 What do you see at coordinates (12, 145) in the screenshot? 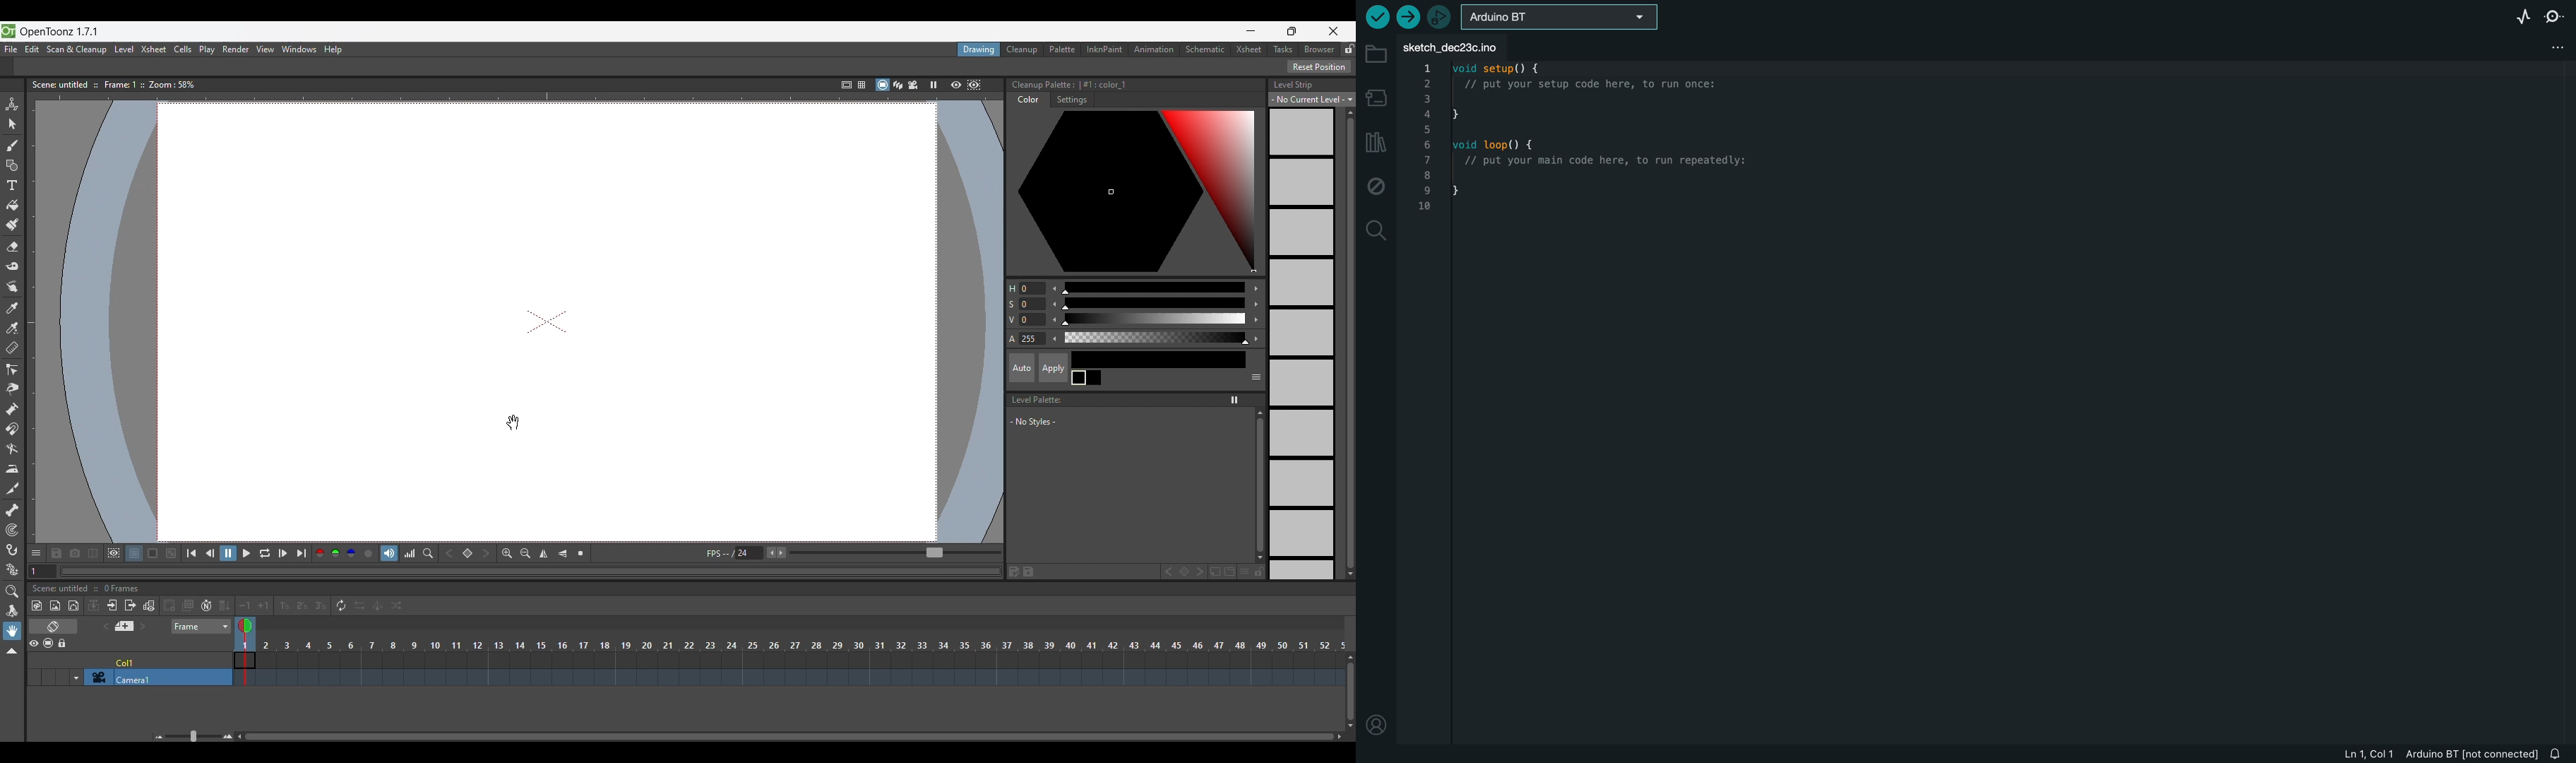
I see `Brush tool` at bounding box center [12, 145].